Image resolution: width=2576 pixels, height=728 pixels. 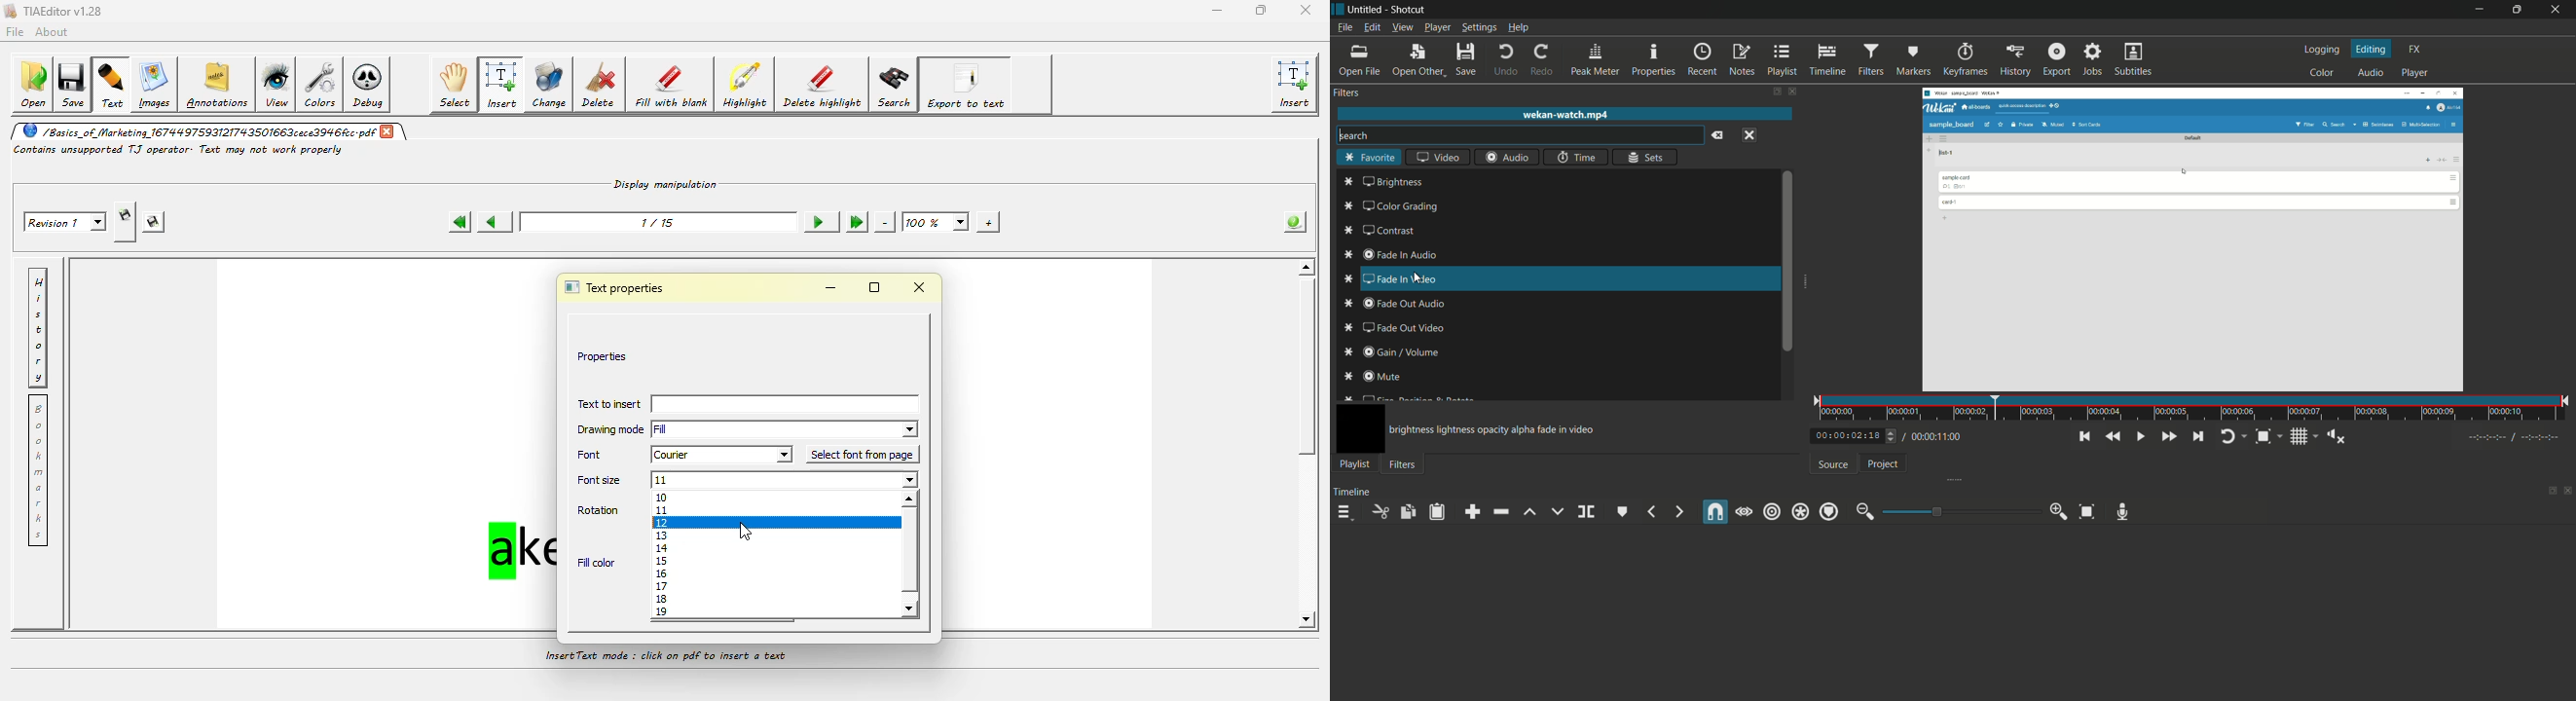 I want to click on Text to insert, so click(x=607, y=406).